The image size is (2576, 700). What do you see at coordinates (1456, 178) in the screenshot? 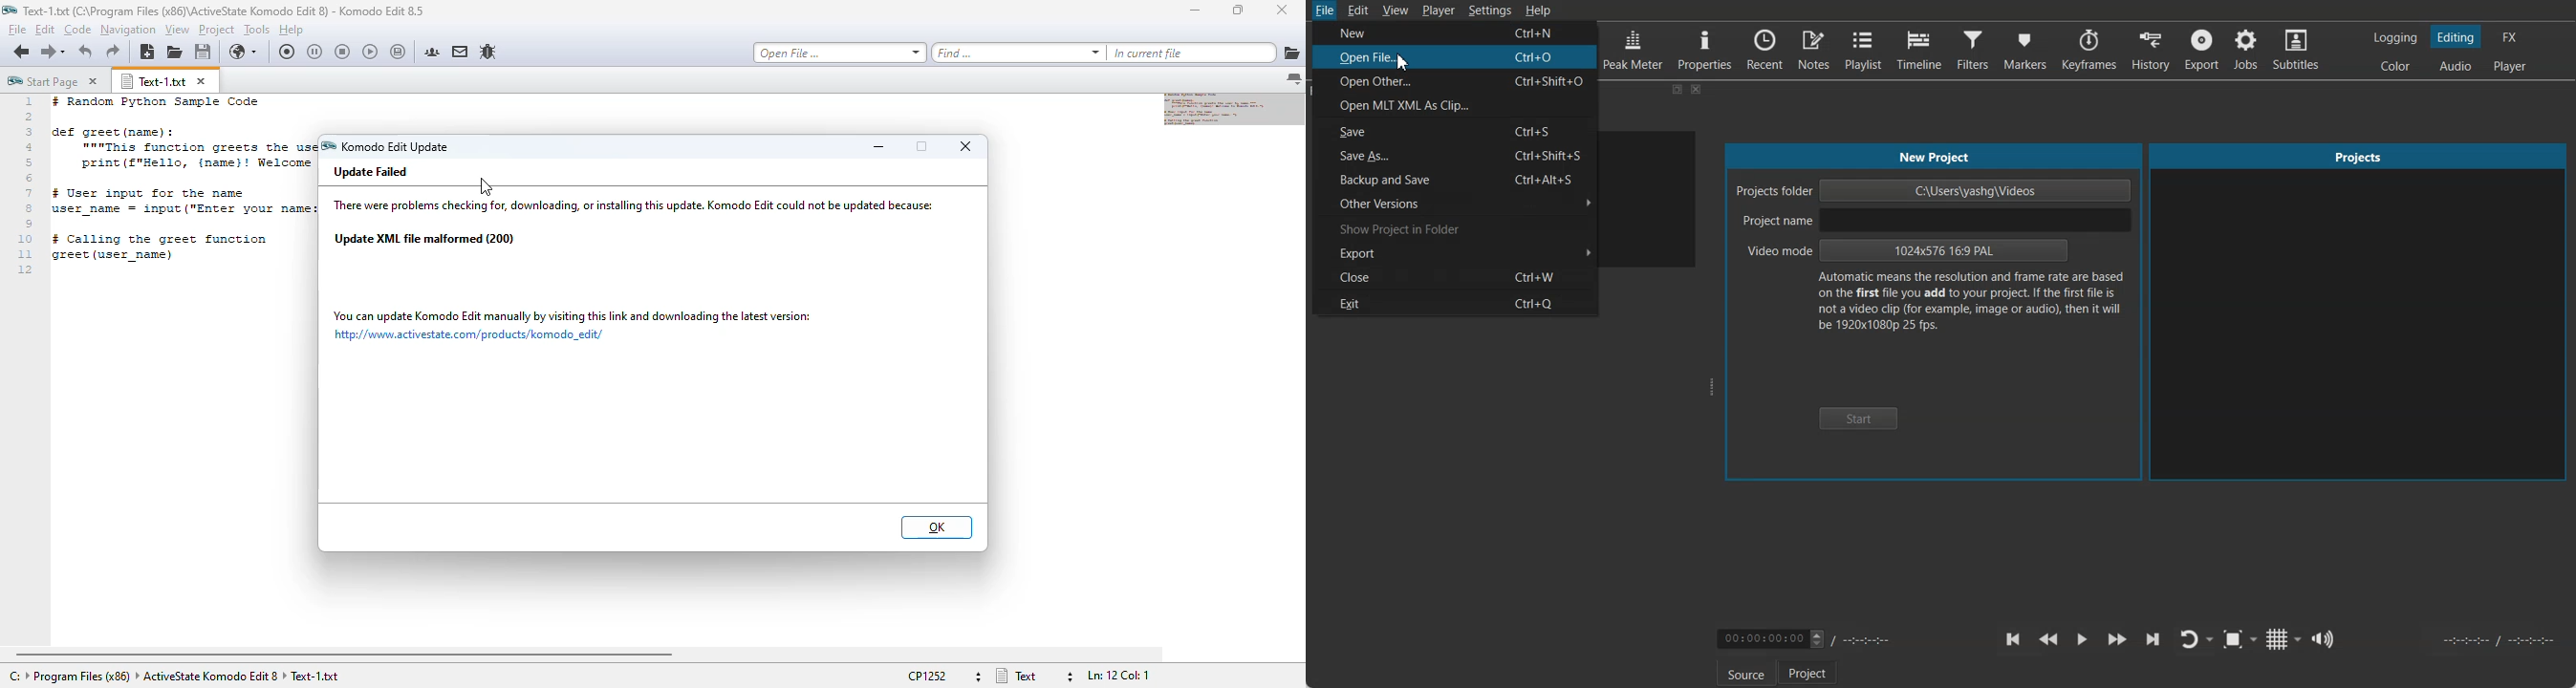
I see `Backup and Save` at bounding box center [1456, 178].